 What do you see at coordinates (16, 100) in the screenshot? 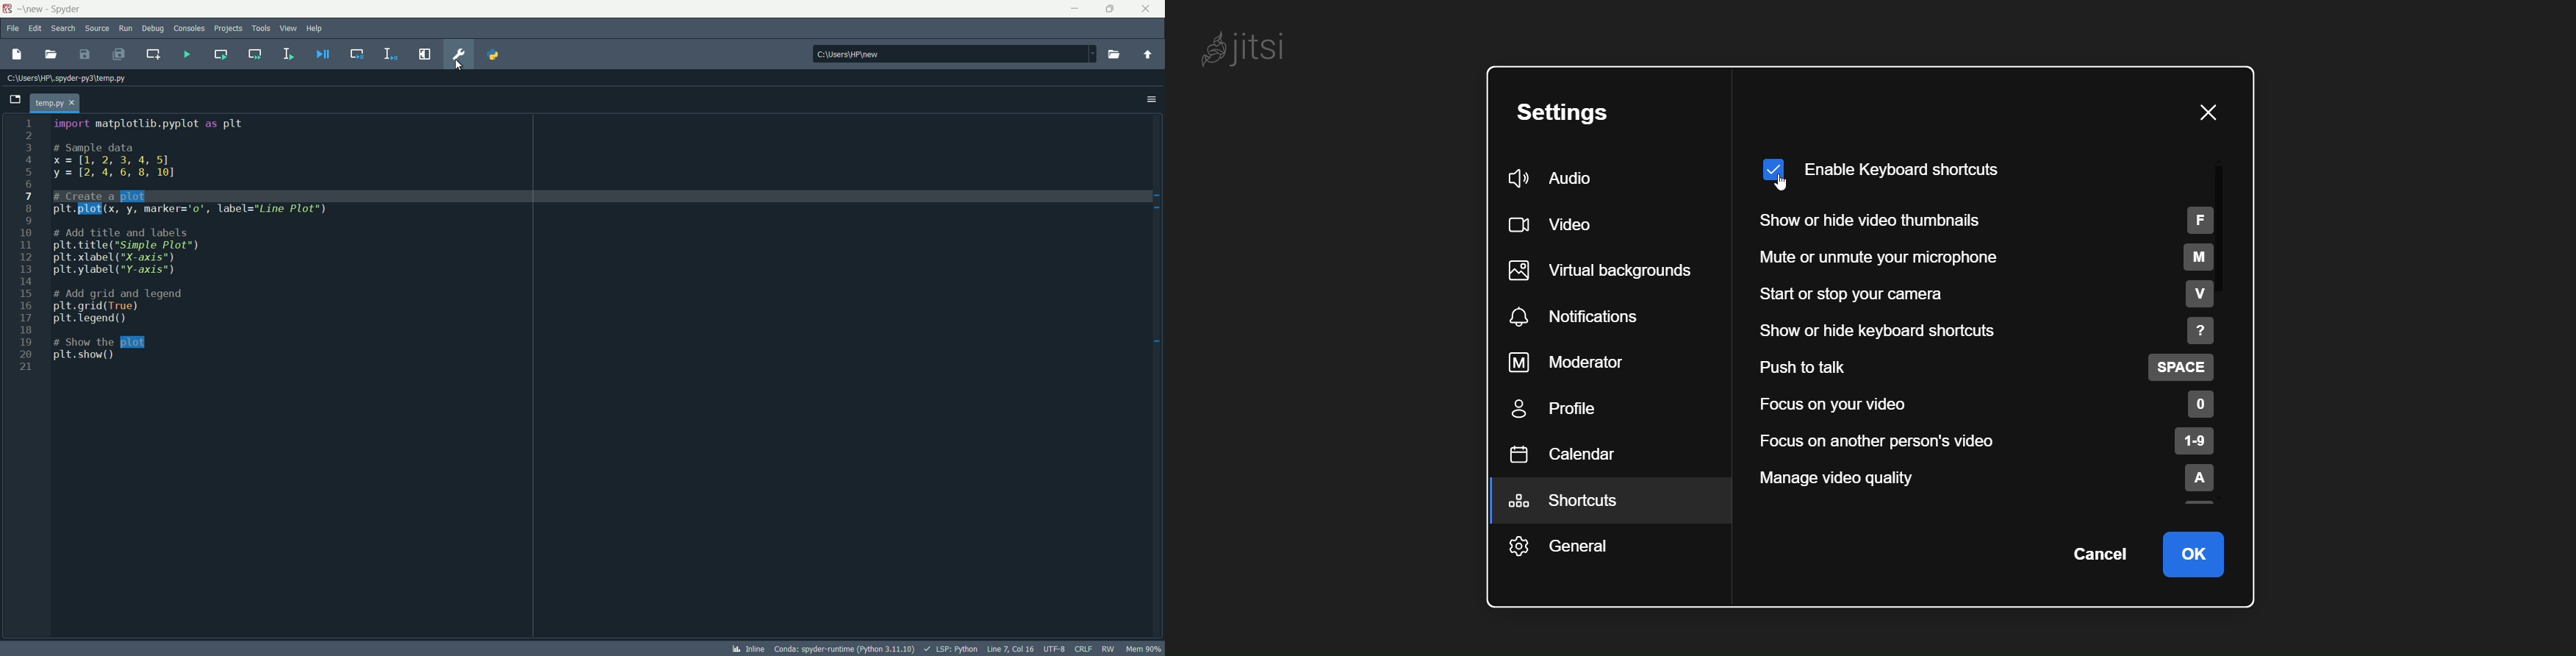
I see `browse tabs` at bounding box center [16, 100].